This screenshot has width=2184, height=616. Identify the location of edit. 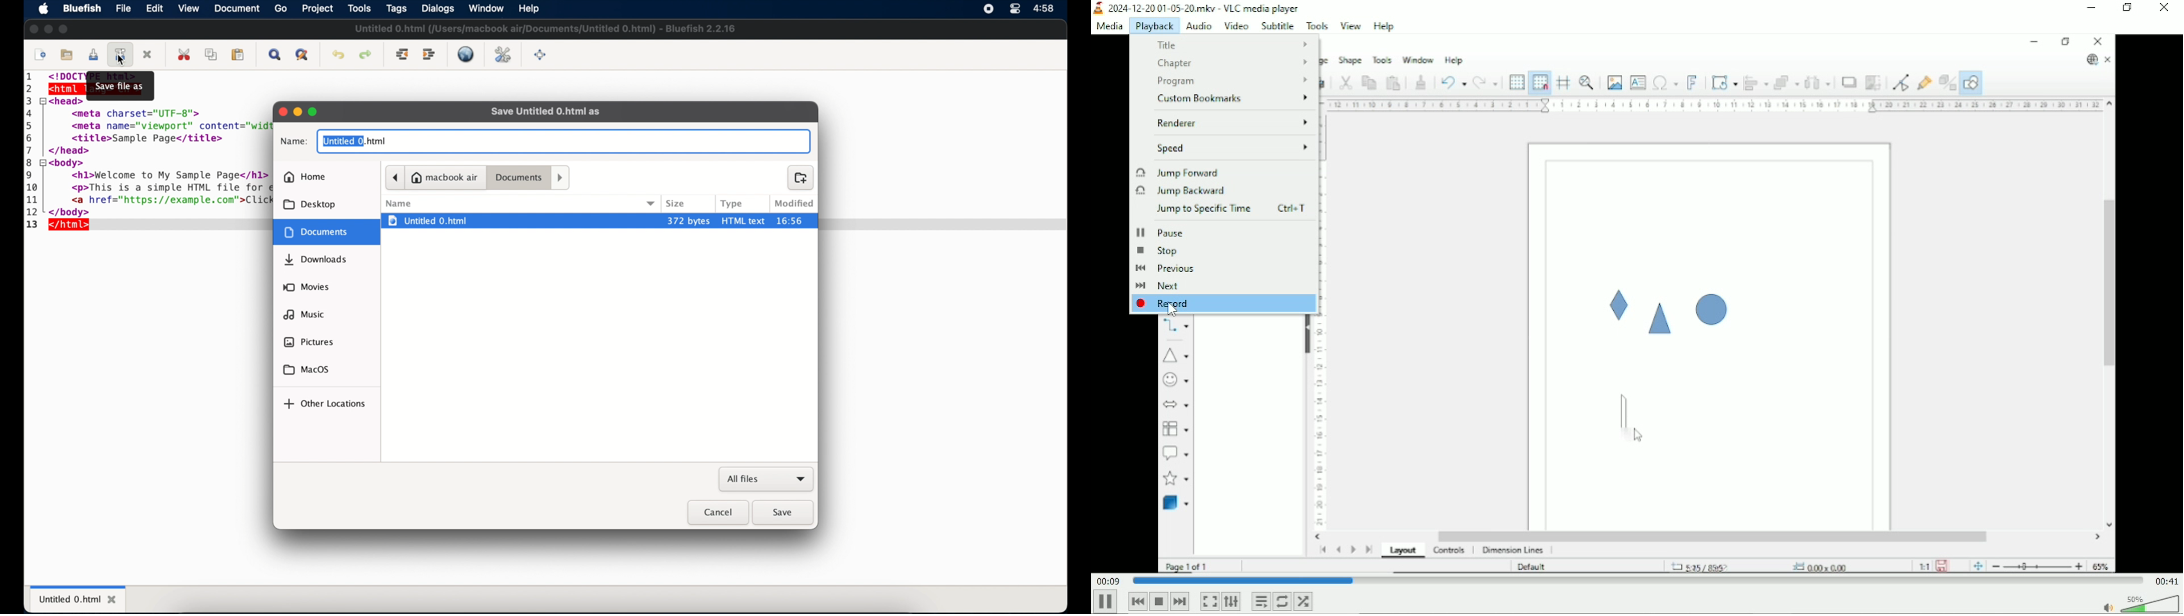
(155, 8).